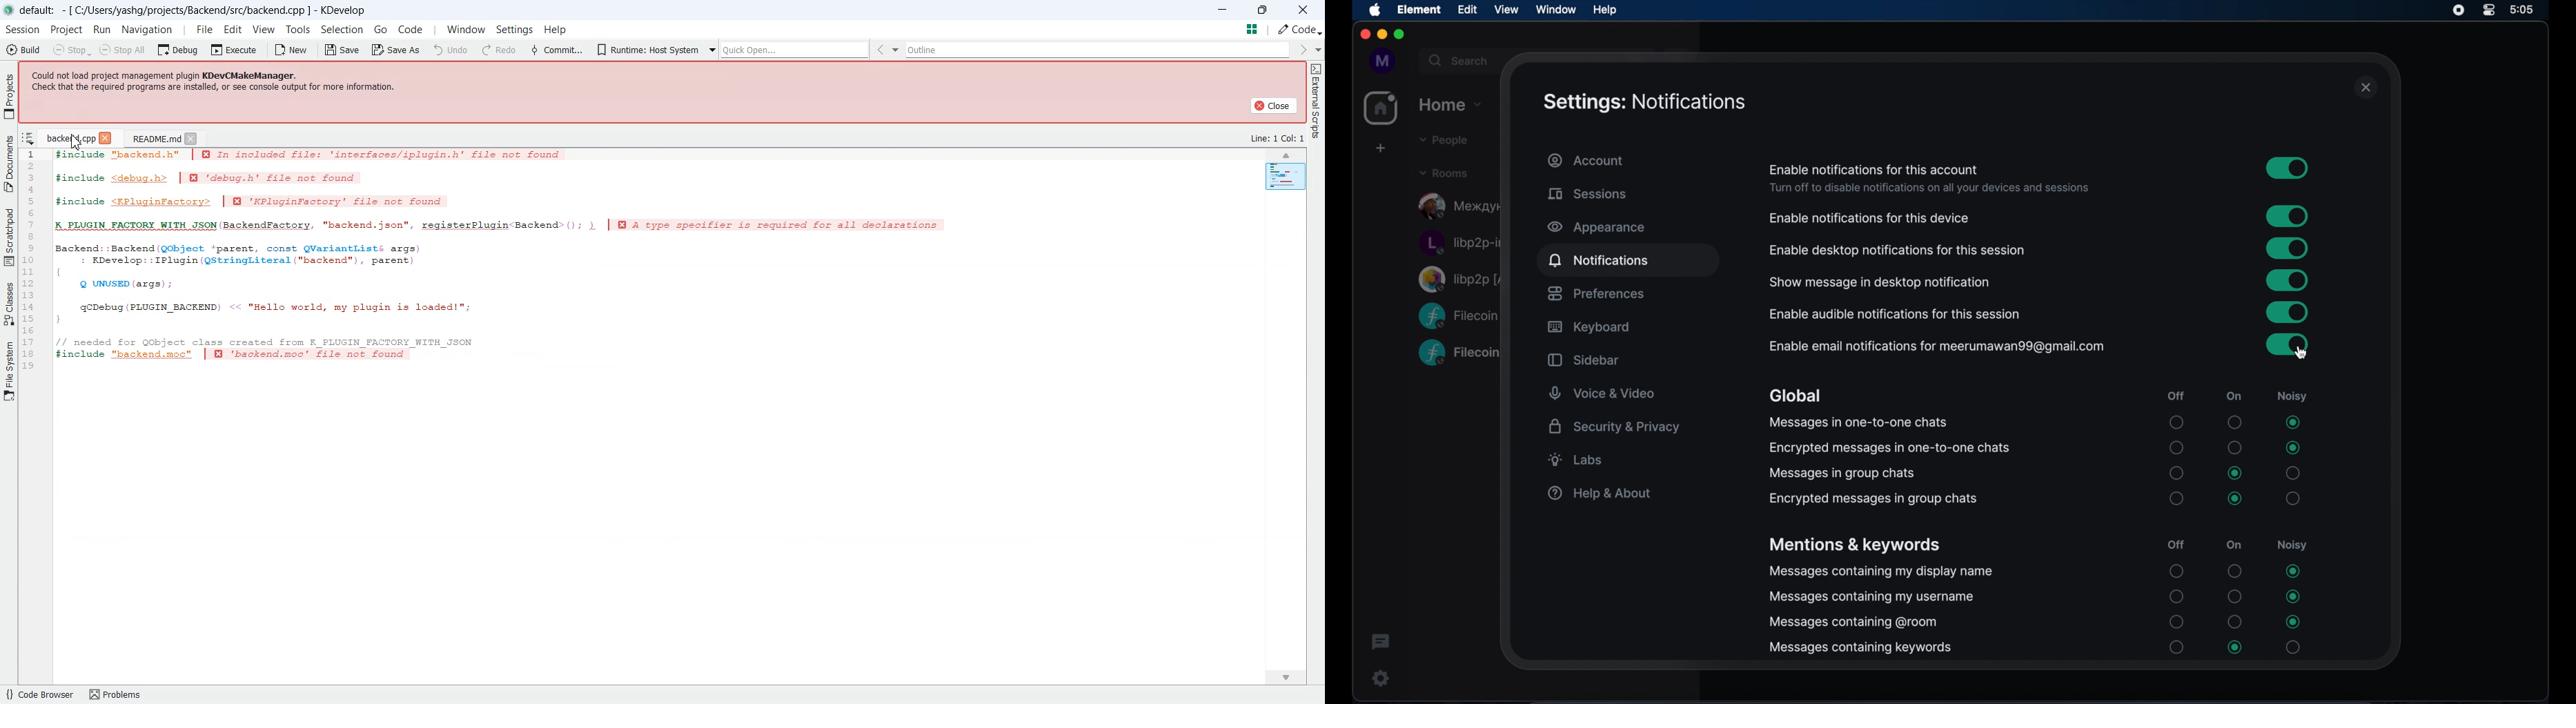 This screenshot has width=2576, height=728. What do you see at coordinates (1576, 460) in the screenshot?
I see `labs` at bounding box center [1576, 460].